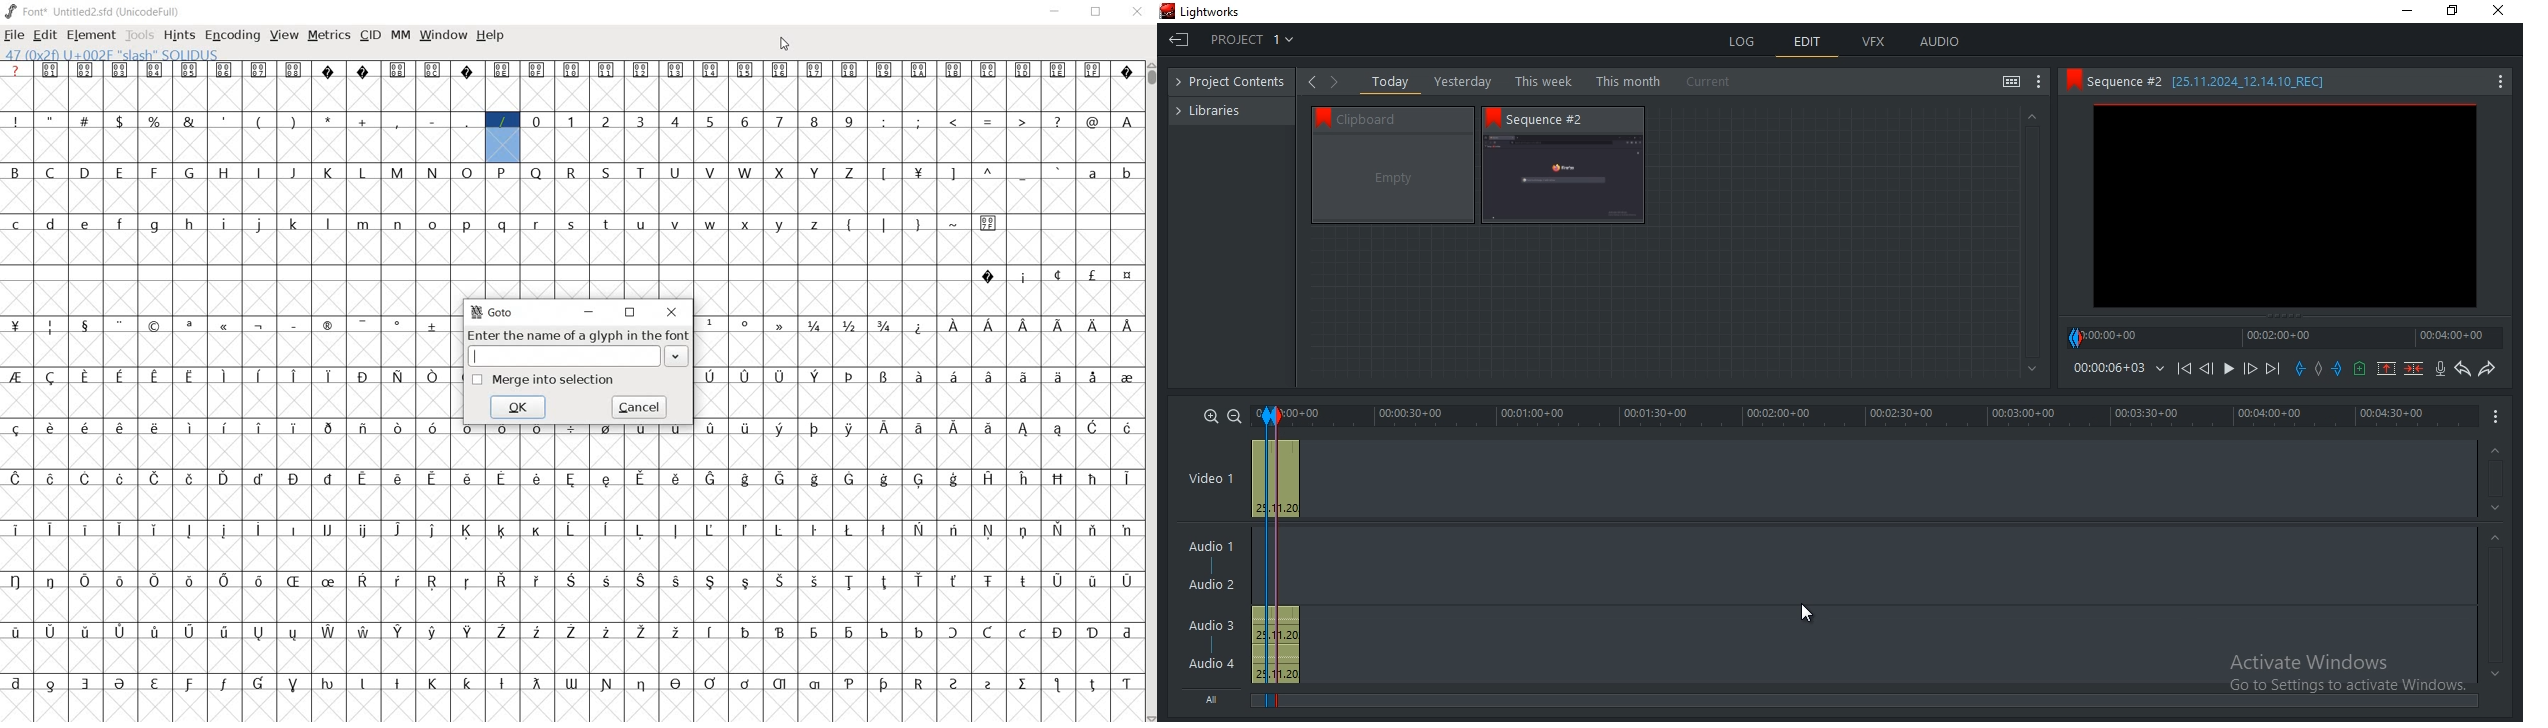 The width and height of the screenshot is (2548, 728). What do you see at coordinates (2108, 368) in the screenshot?
I see `timeline` at bounding box center [2108, 368].